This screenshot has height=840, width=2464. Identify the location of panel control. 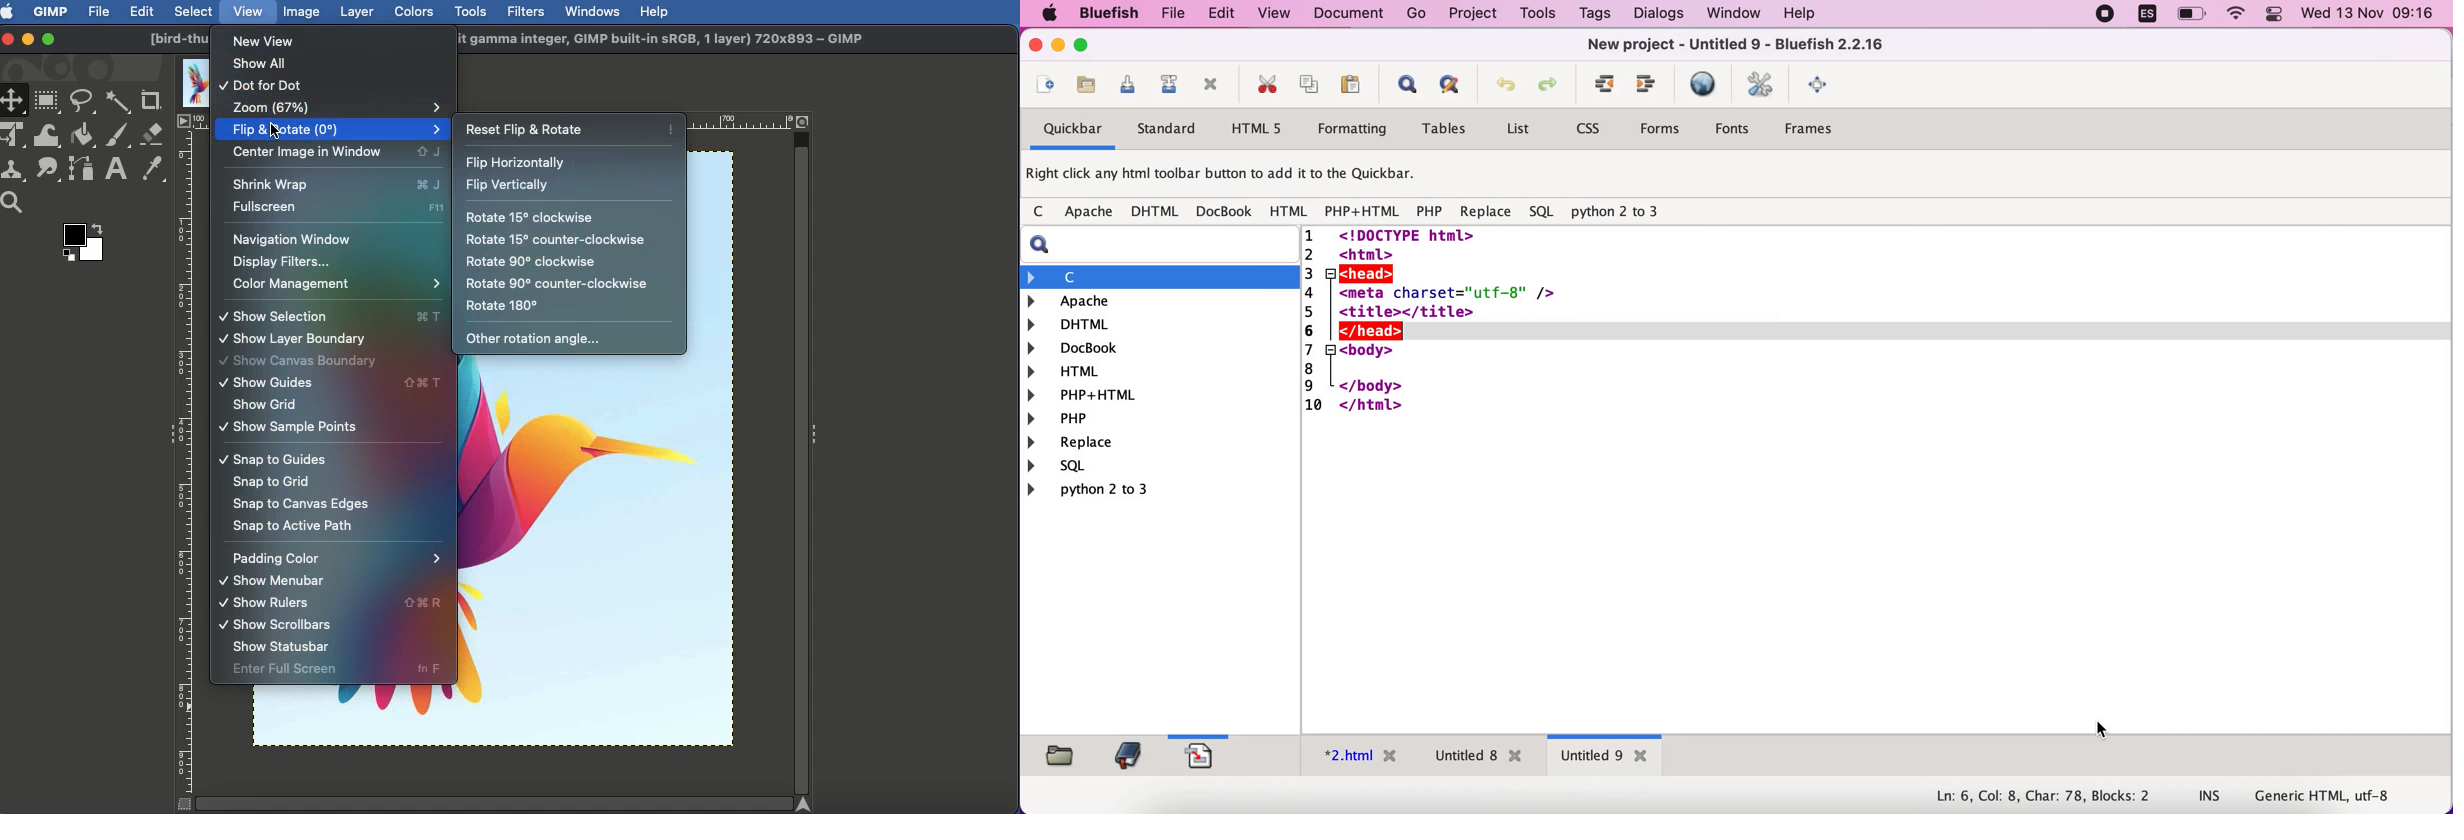
(2274, 15).